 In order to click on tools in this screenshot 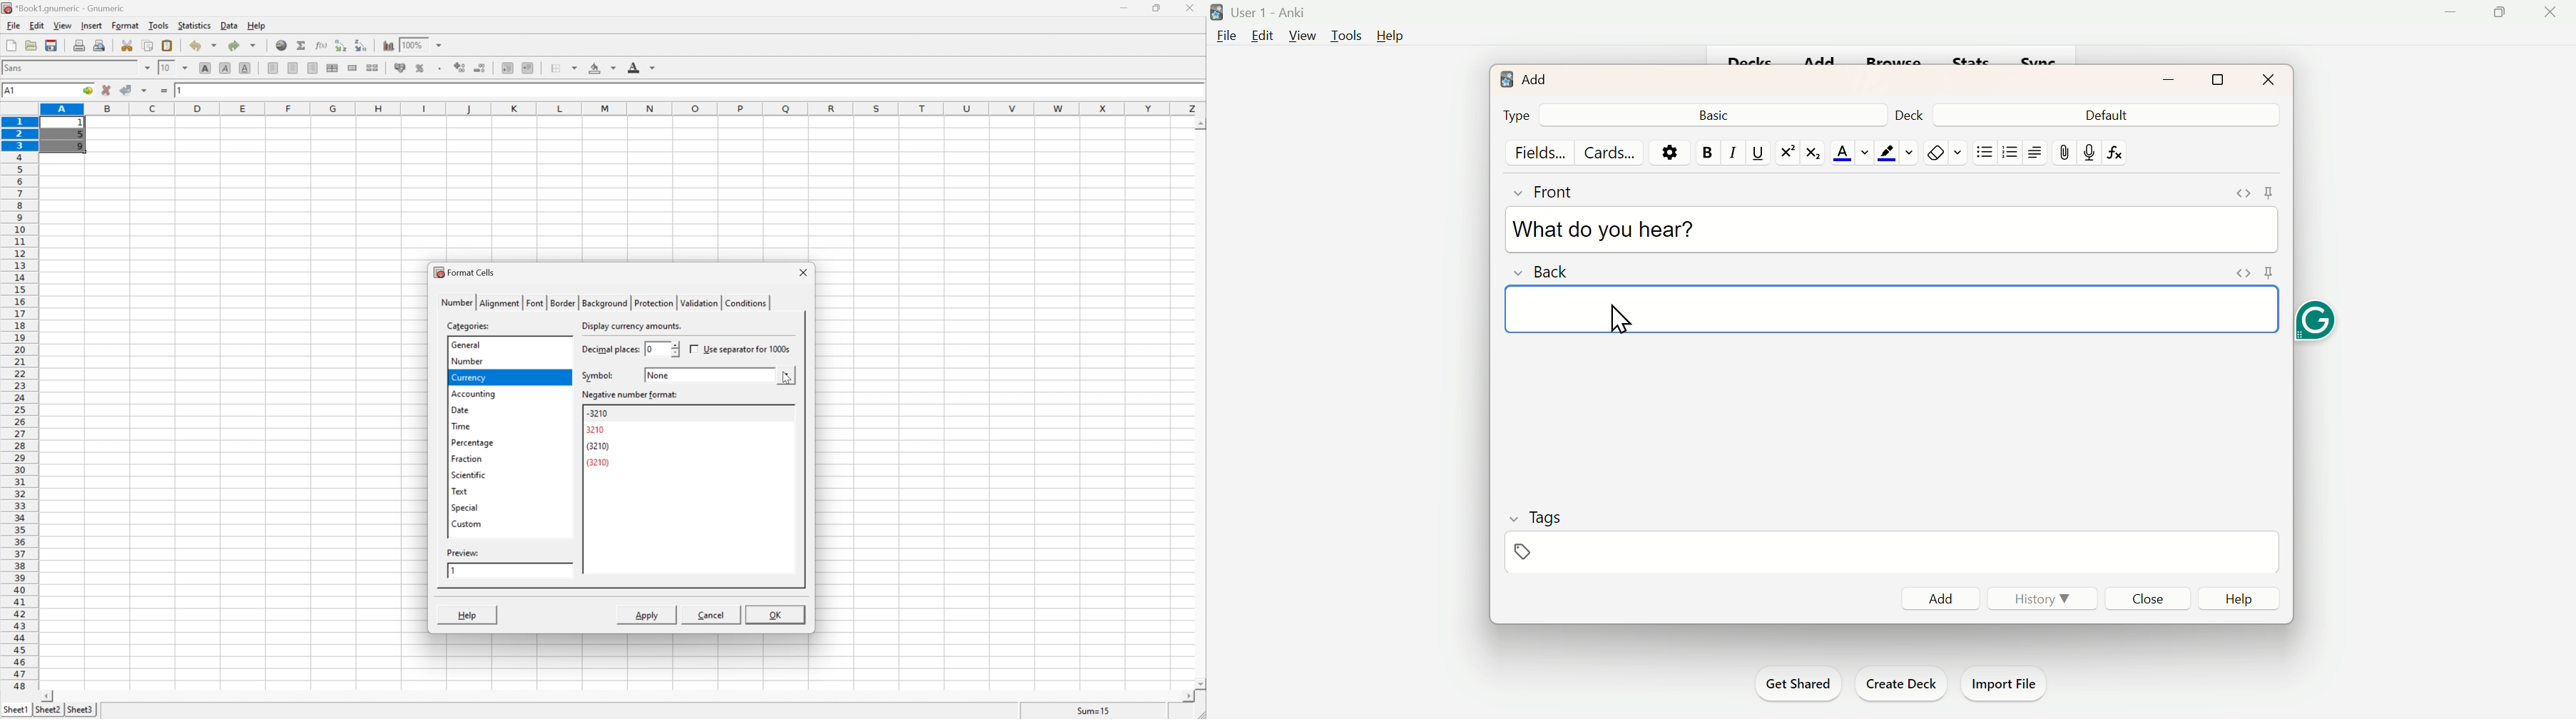, I will do `click(159, 25)`.